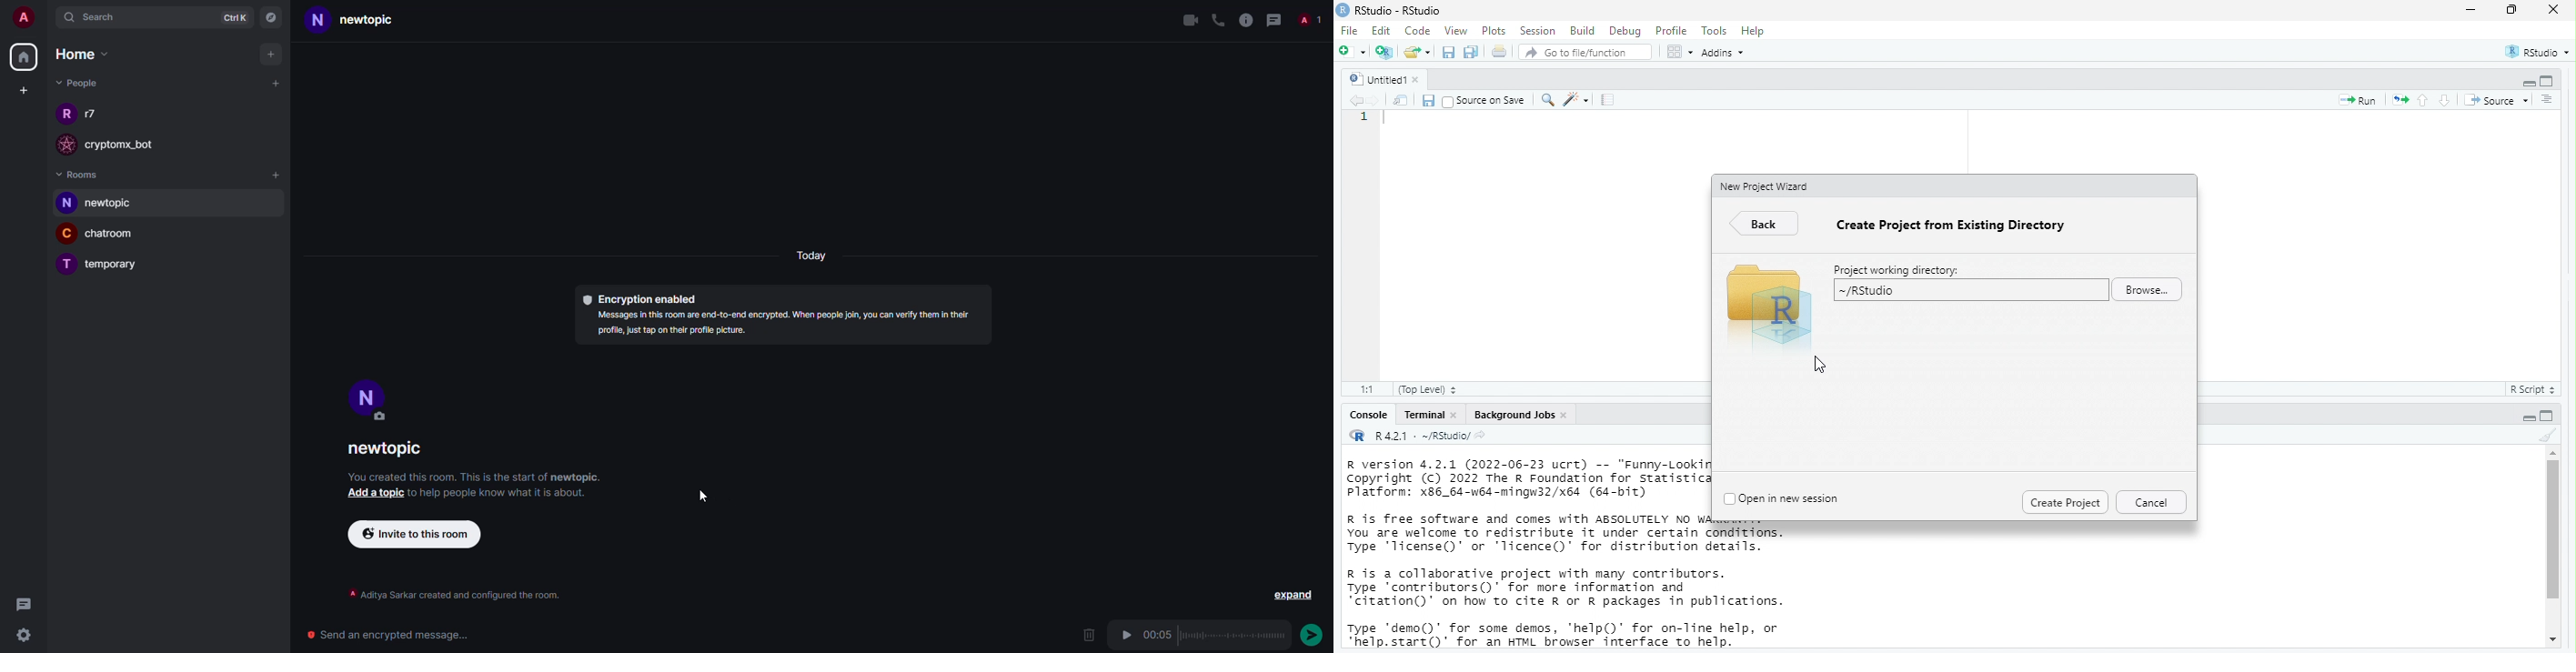 The height and width of the screenshot is (672, 2576). Describe the element at coordinates (92, 114) in the screenshot. I see `people` at that location.